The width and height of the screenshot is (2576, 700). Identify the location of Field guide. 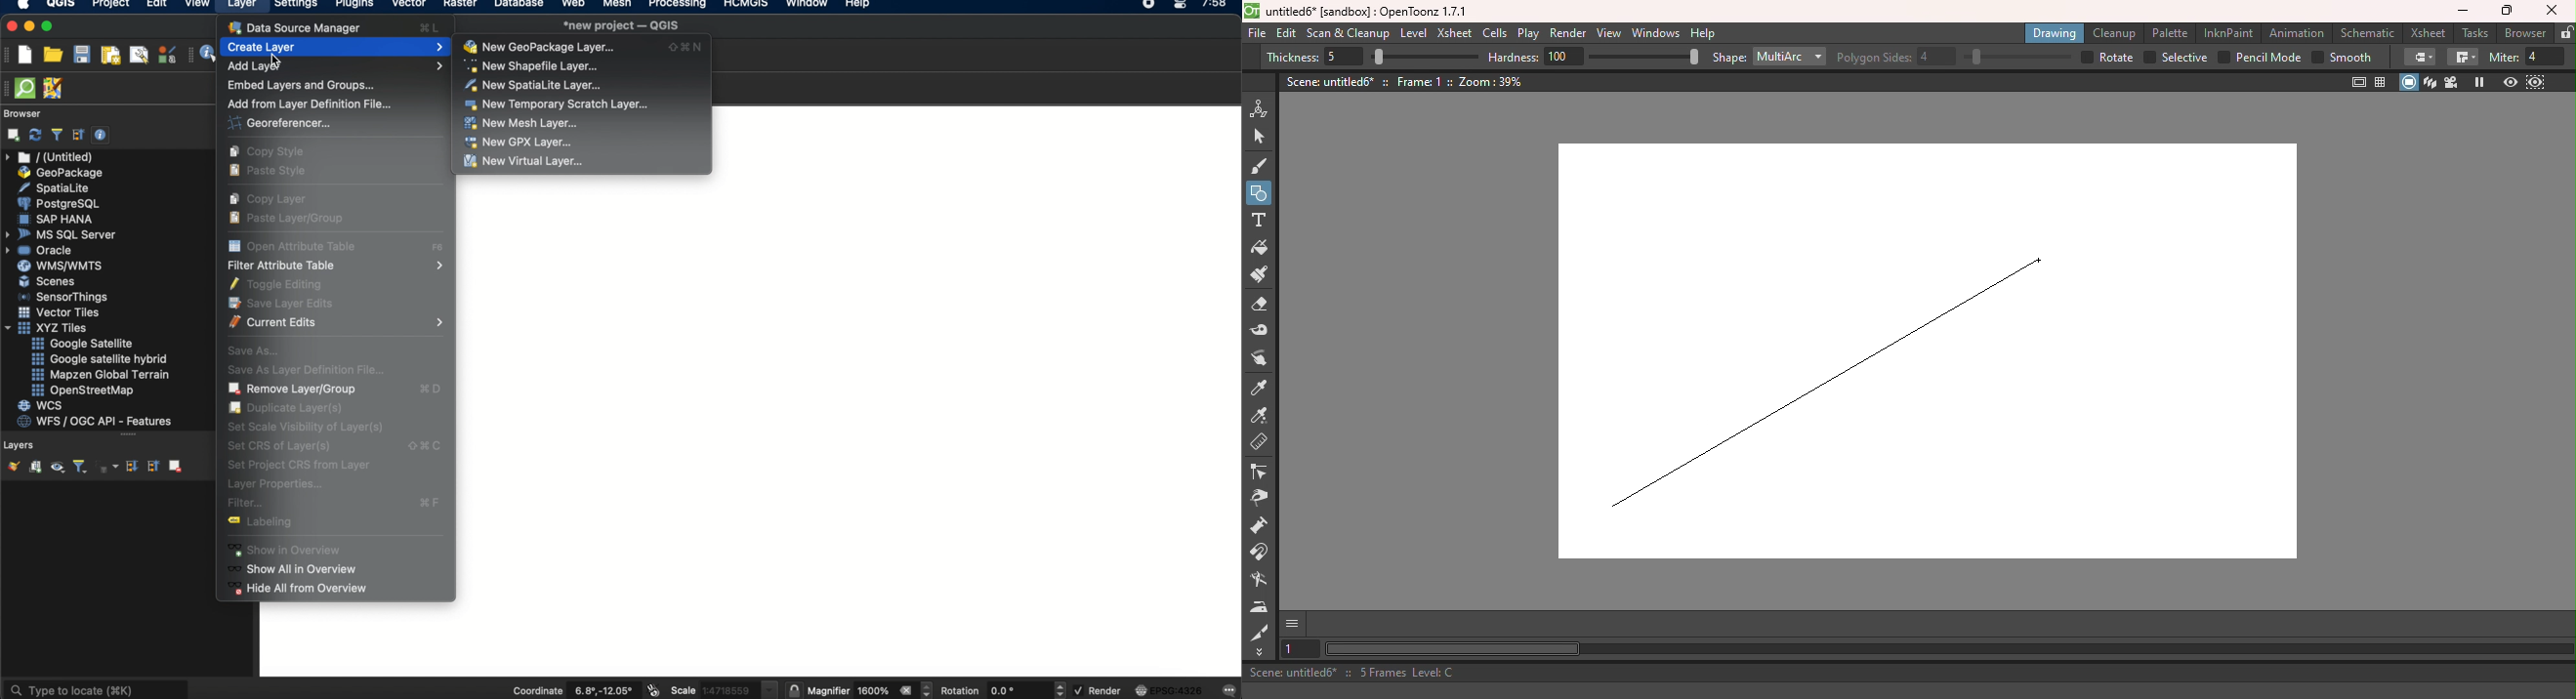
(2383, 83).